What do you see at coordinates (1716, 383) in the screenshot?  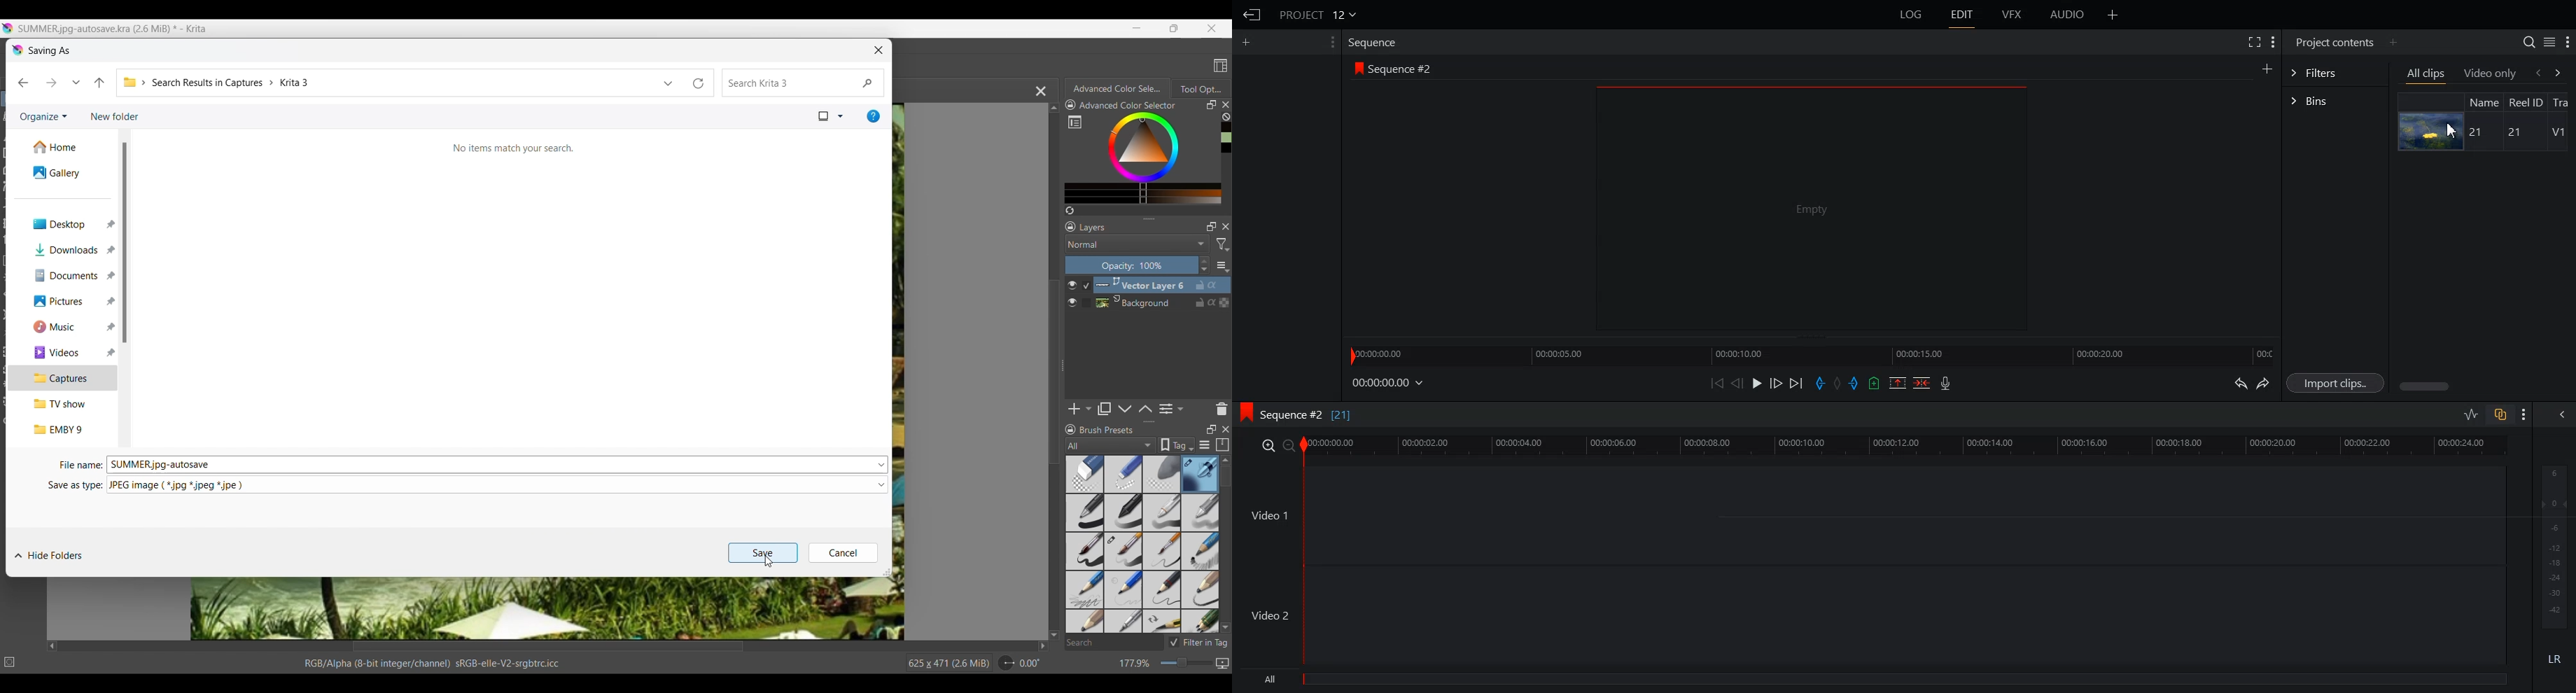 I see `Move Backward` at bounding box center [1716, 383].